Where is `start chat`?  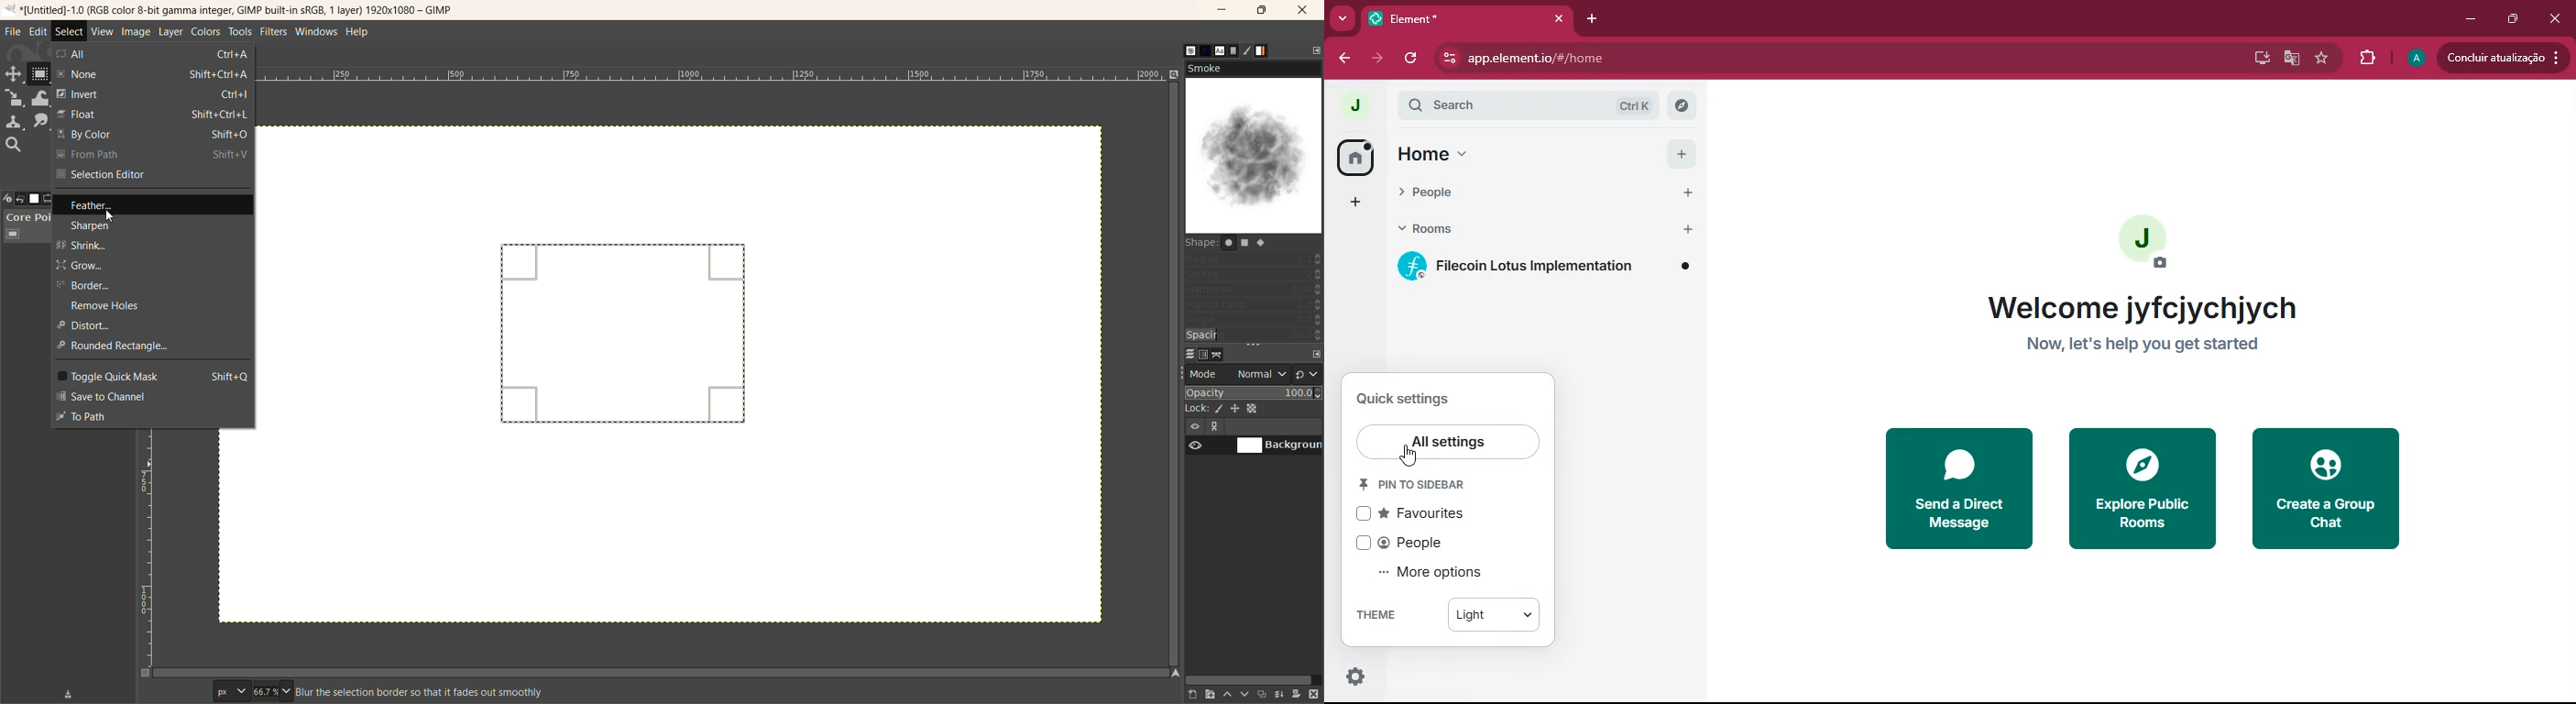 start chat is located at coordinates (1688, 192).